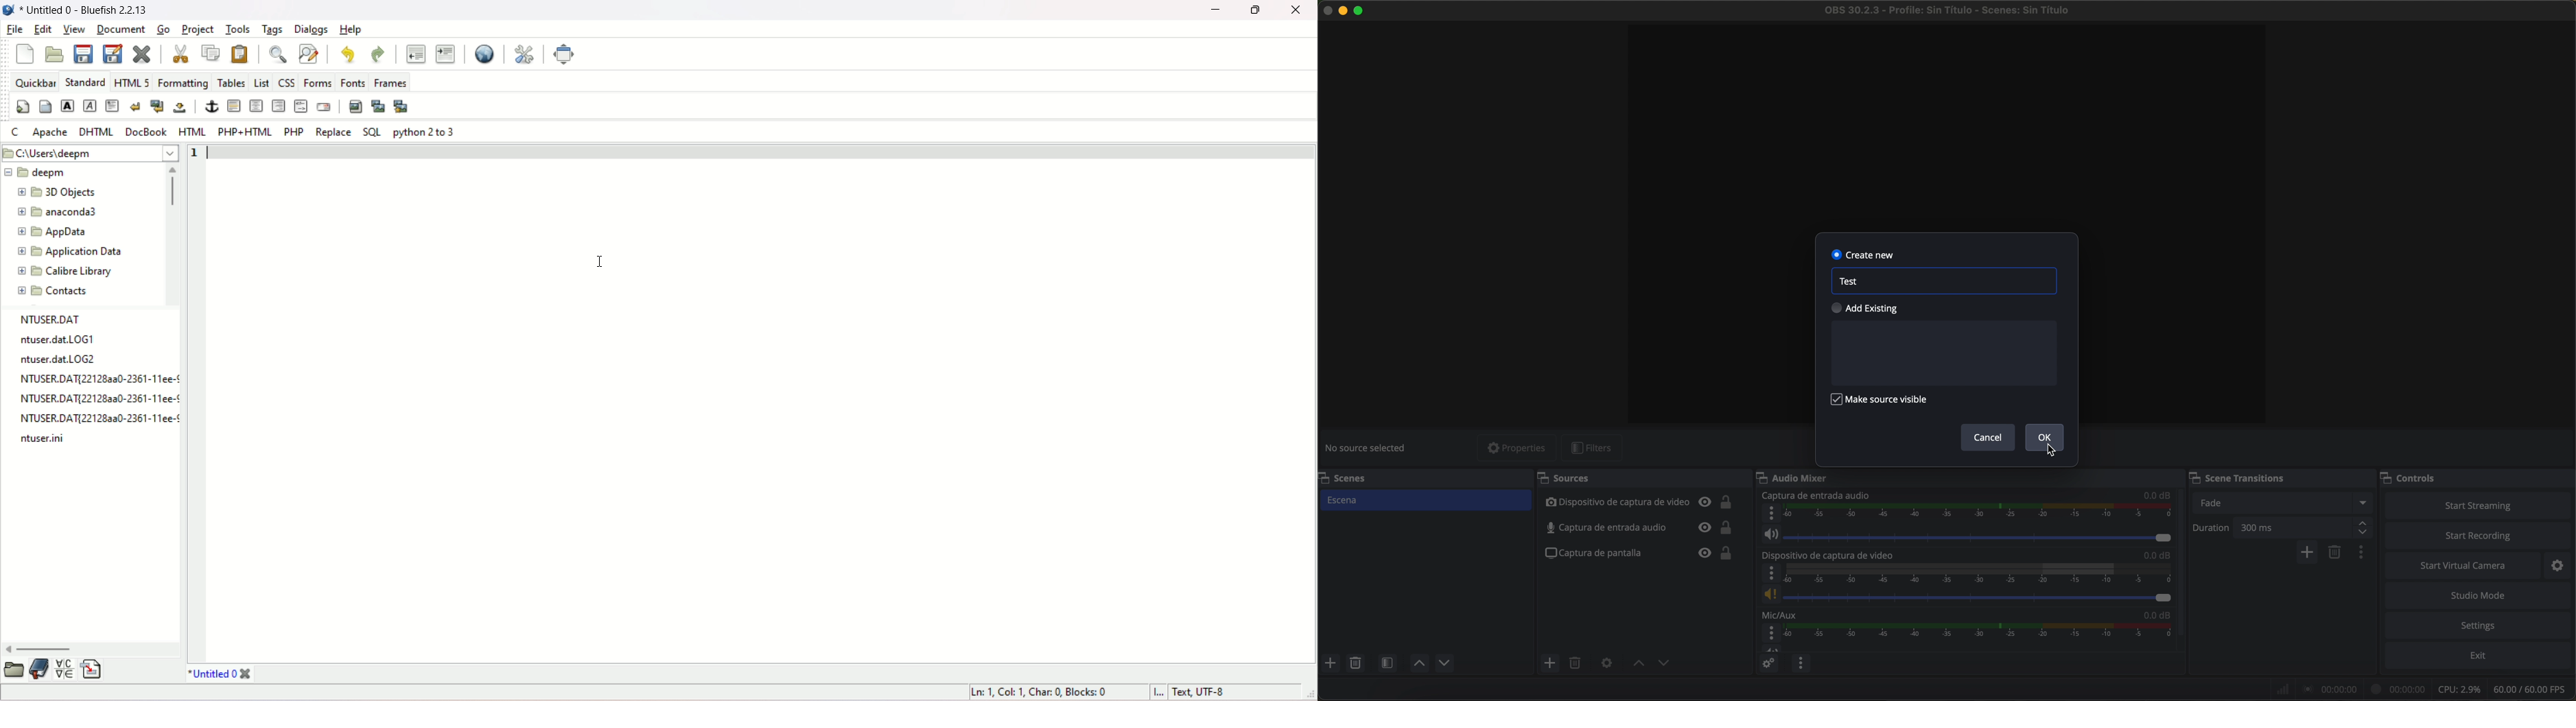 The height and width of the screenshot is (728, 2576). Describe the element at coordinates (191, 132) in the screenshot. I see `HTML` at that location.